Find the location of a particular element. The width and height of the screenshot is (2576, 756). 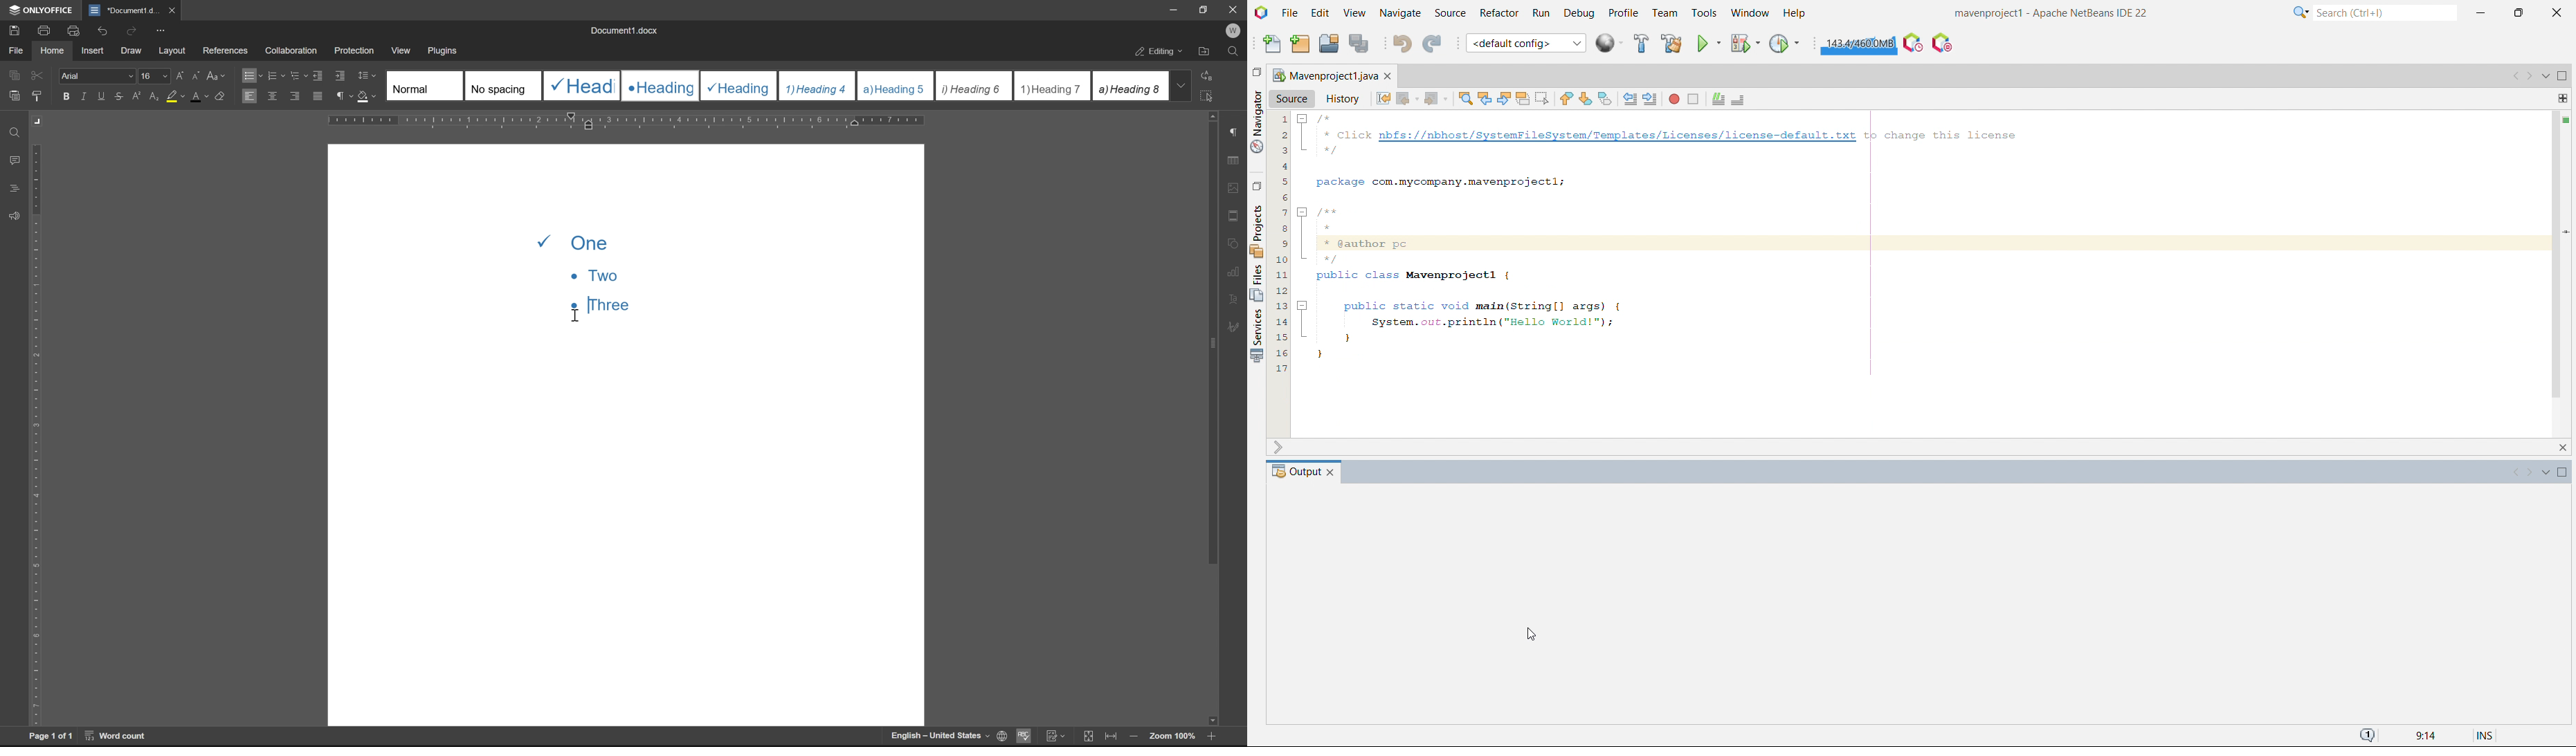

Heading 5 is located at coordinates (896, 85).